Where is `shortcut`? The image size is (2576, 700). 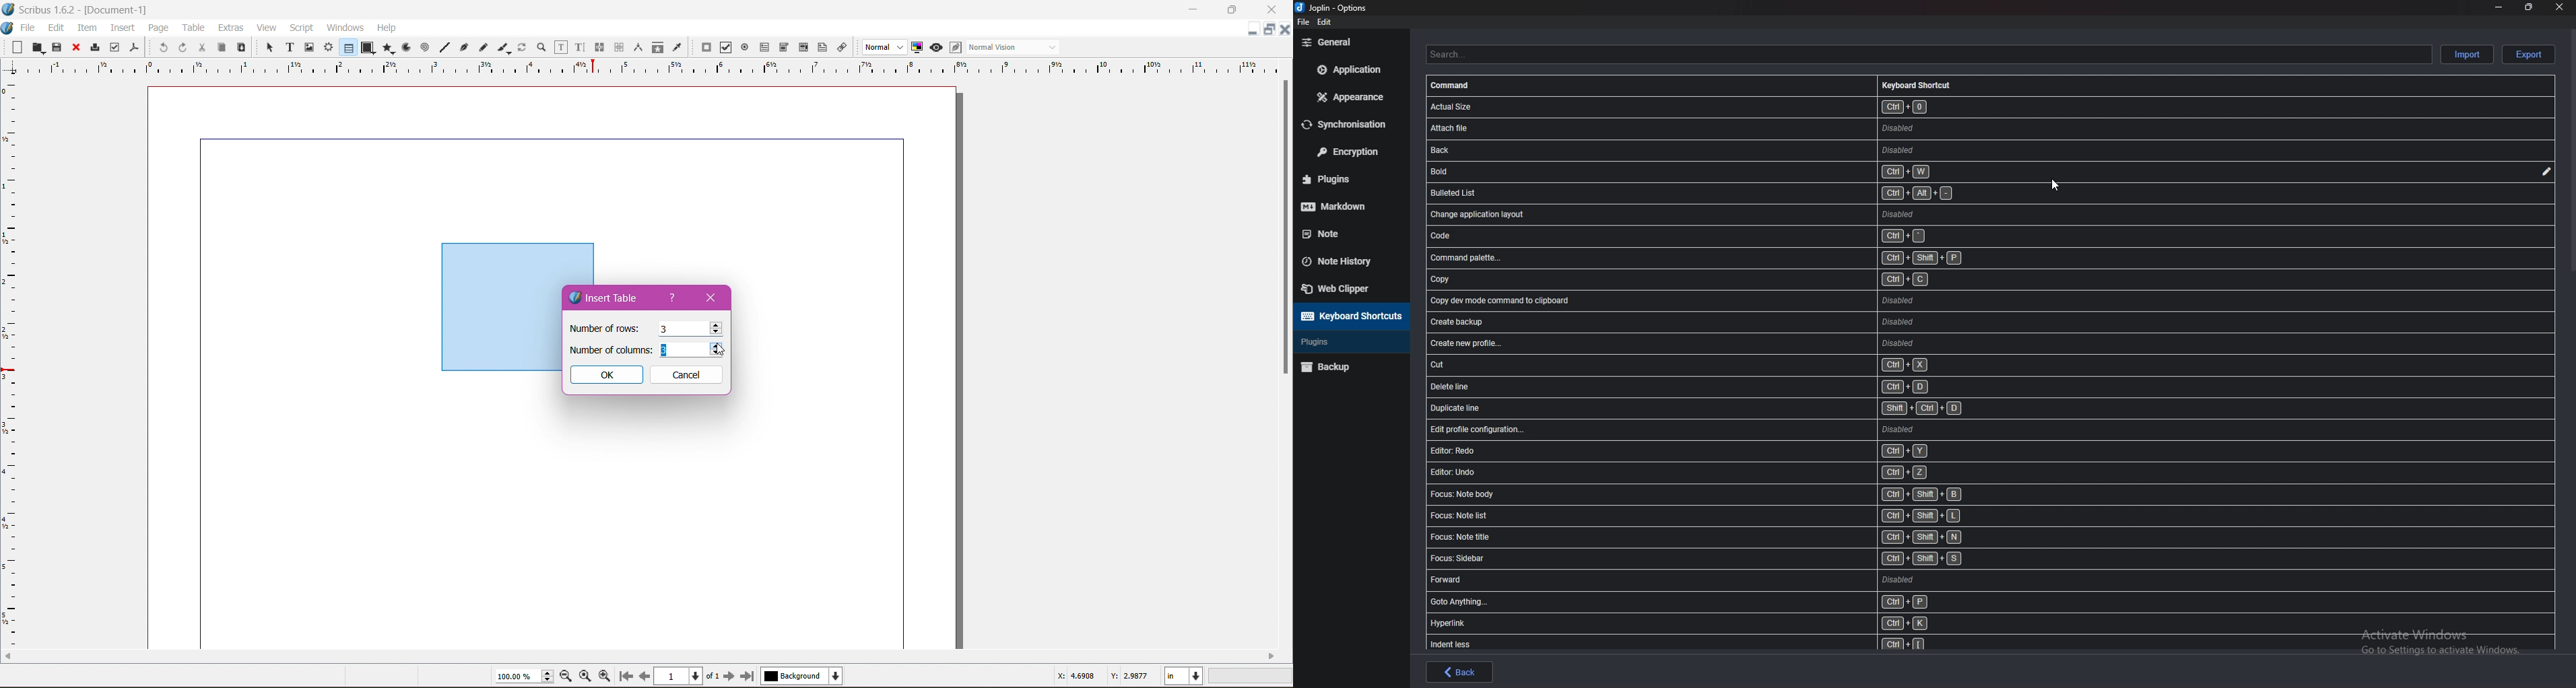 shortcut is located at coordinates (1734, 321).